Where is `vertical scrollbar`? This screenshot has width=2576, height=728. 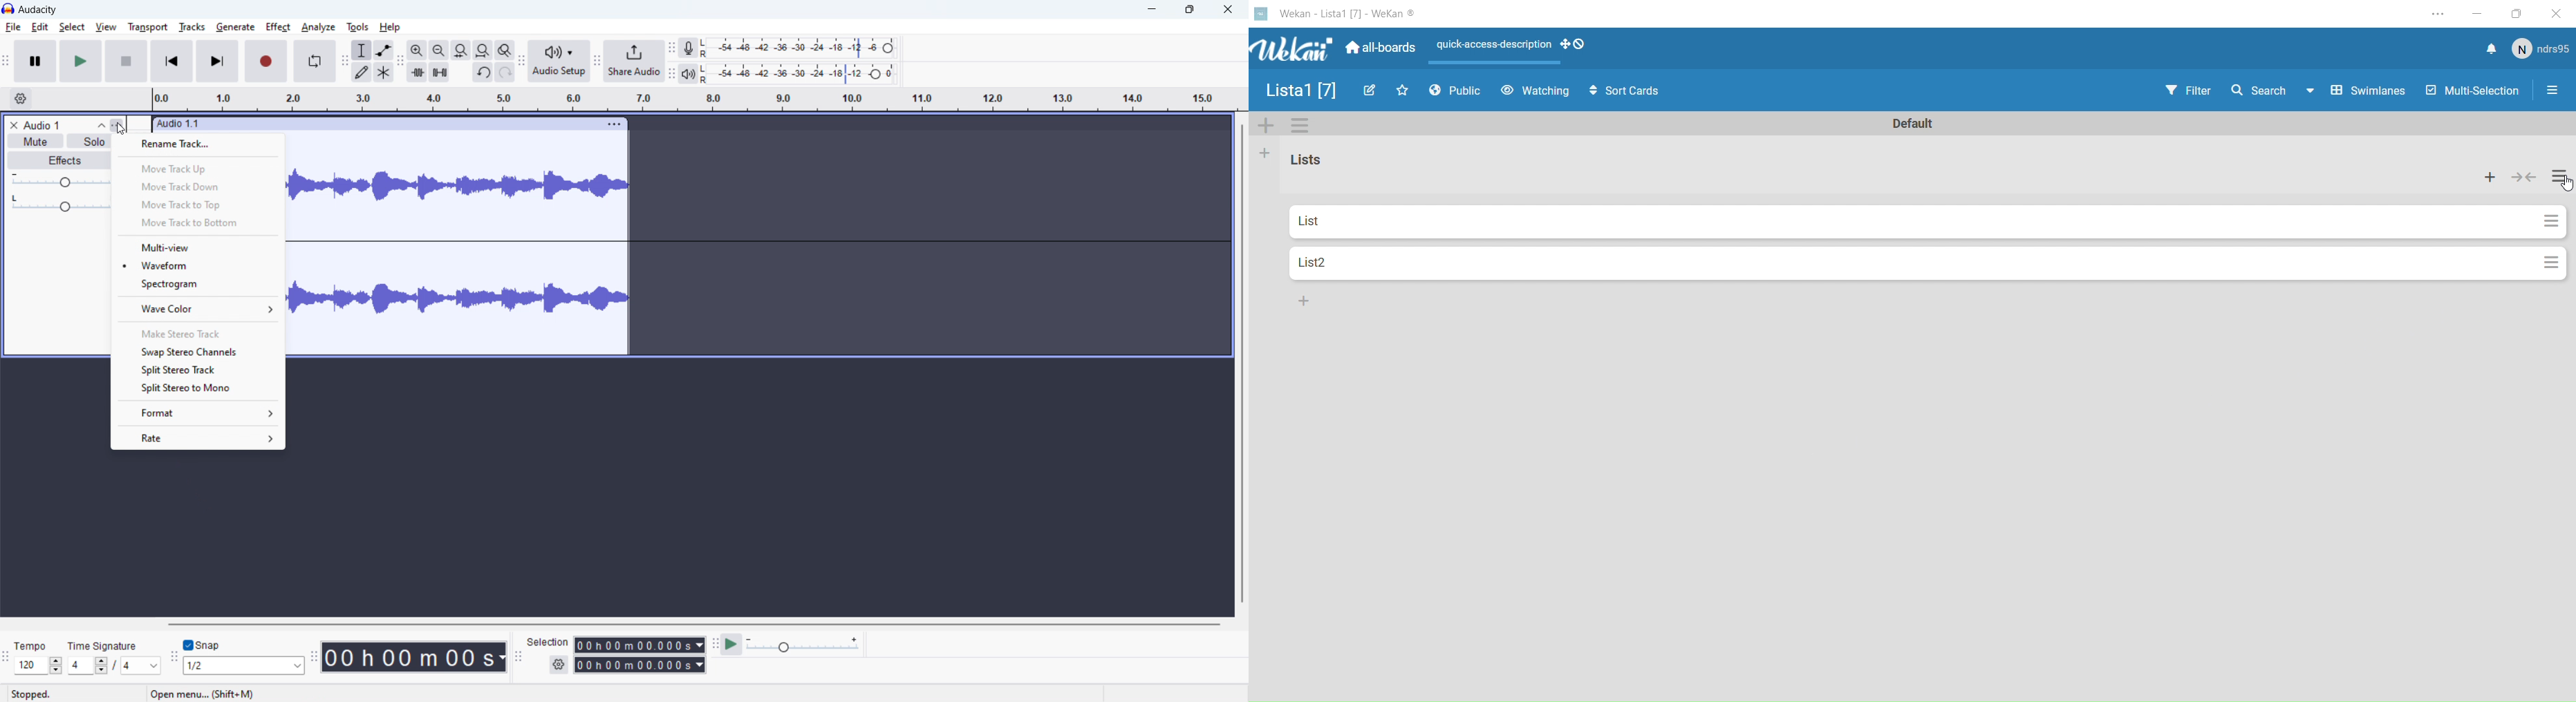 vertical scrollbar is located at coordinates (1243, 363).